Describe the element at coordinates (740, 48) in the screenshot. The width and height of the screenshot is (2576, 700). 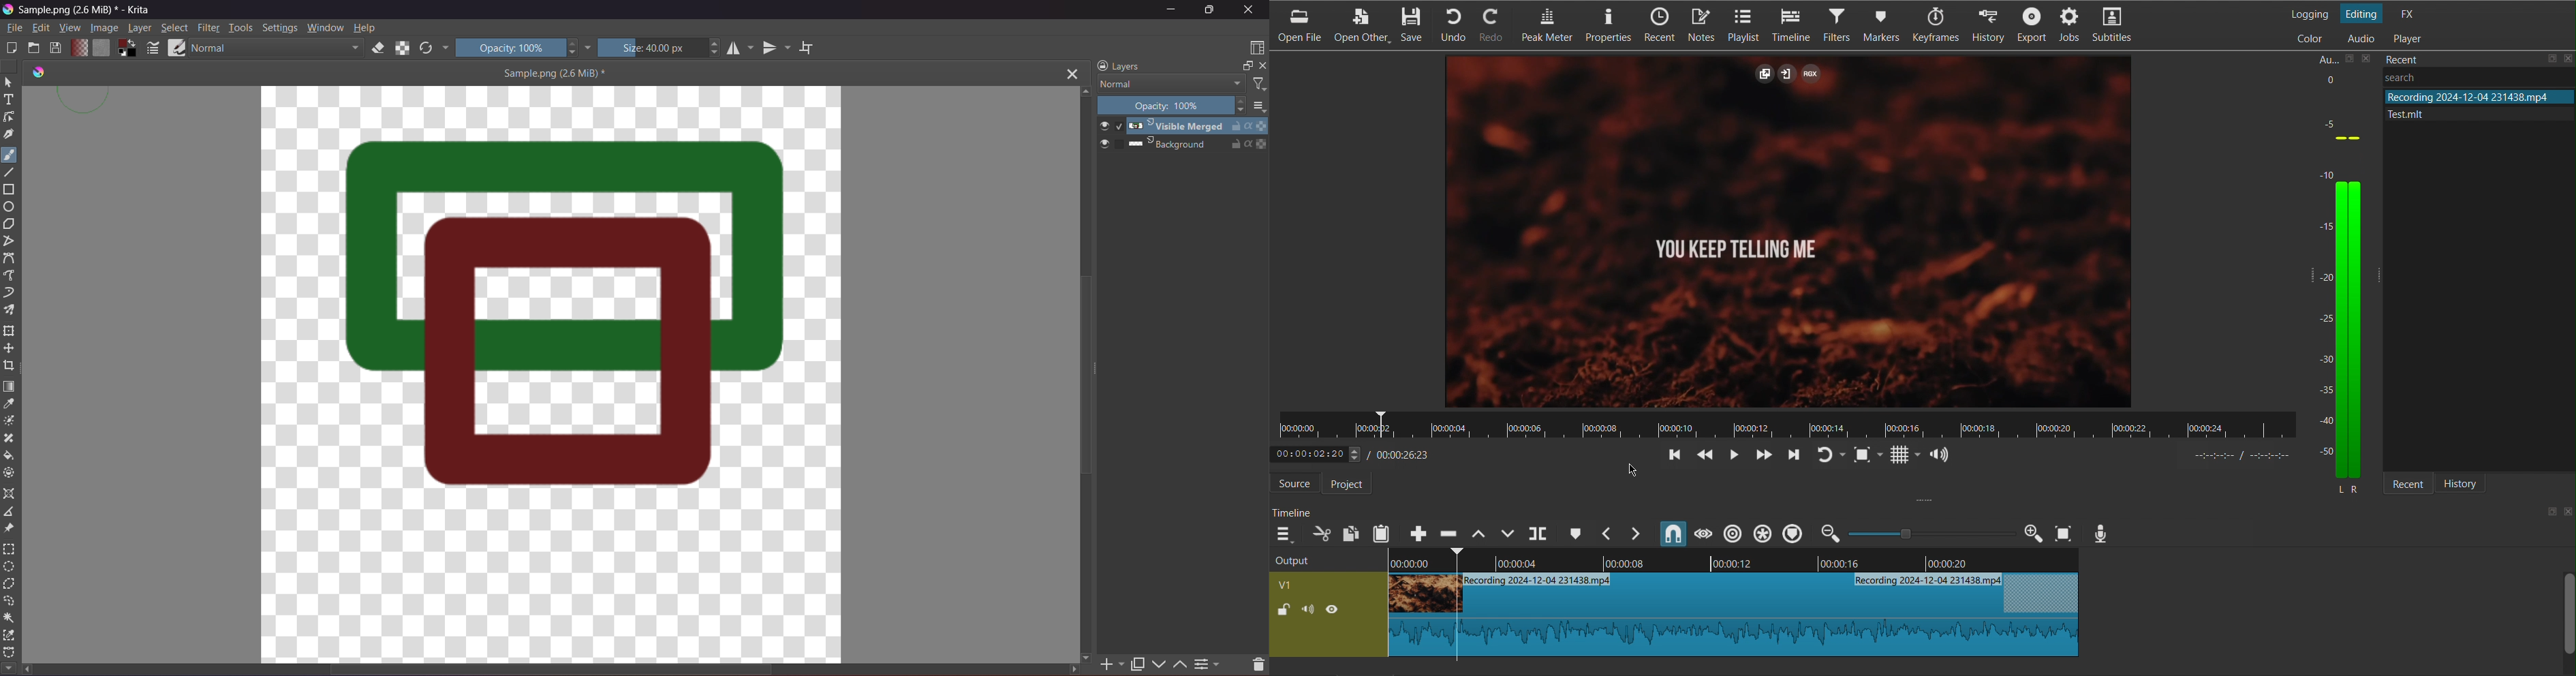
I see `Horizontal Mirror Tool` at that location.